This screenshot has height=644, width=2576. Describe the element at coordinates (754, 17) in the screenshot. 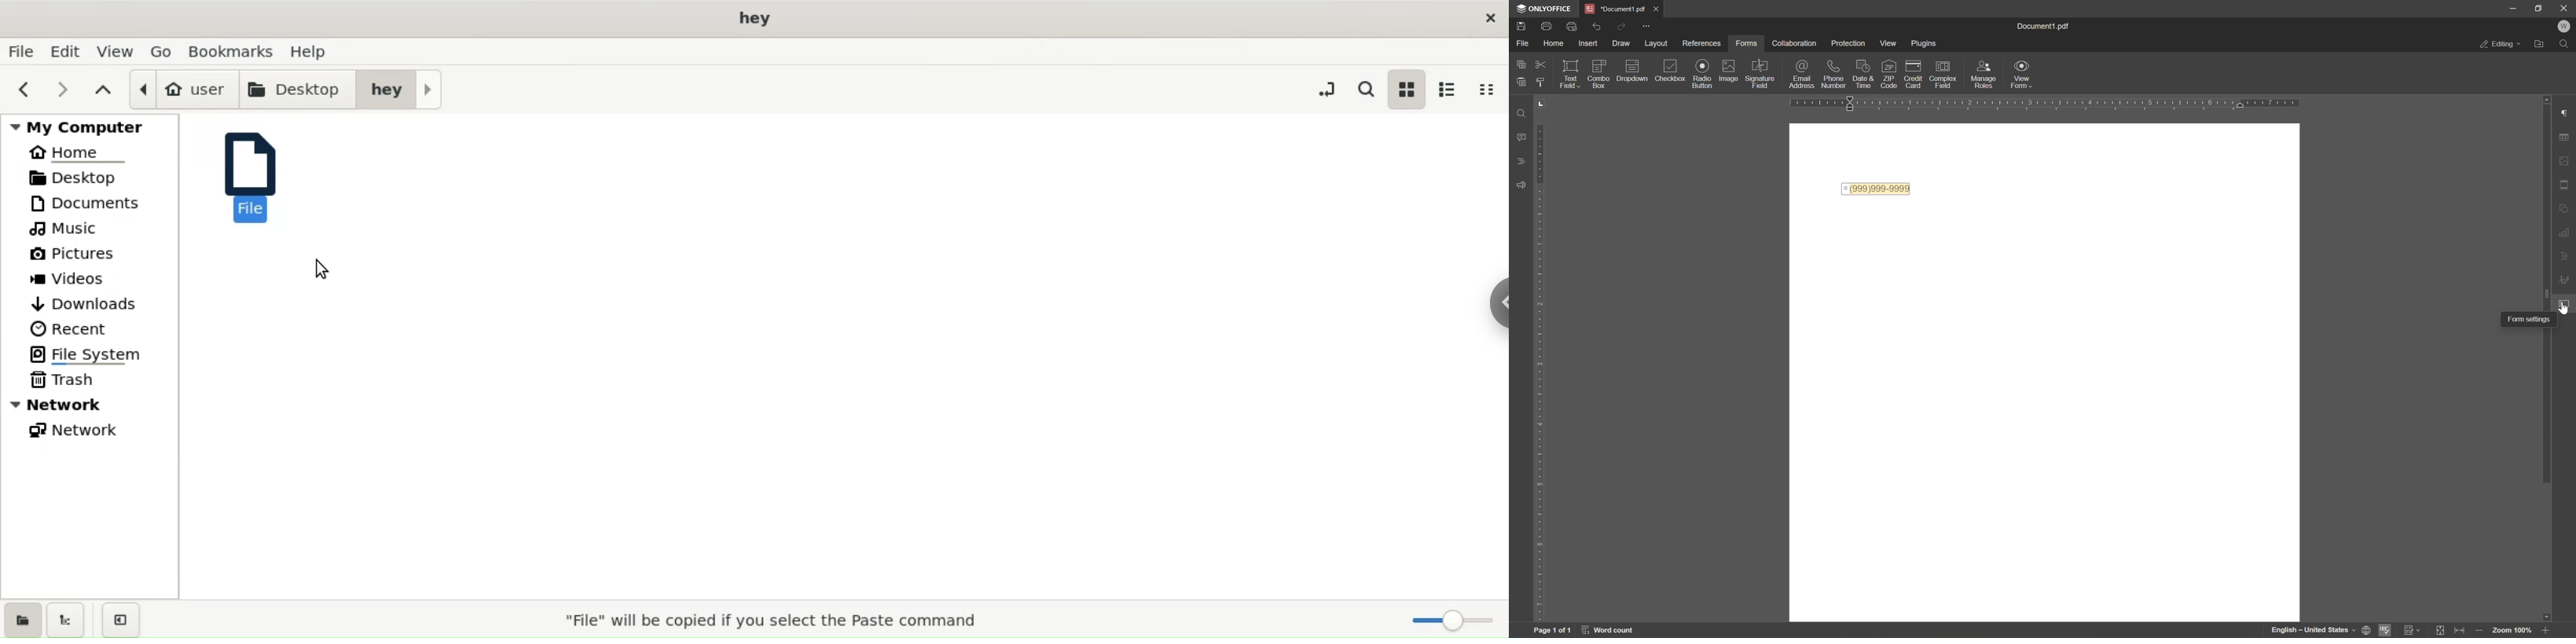

I see `title` at that location.